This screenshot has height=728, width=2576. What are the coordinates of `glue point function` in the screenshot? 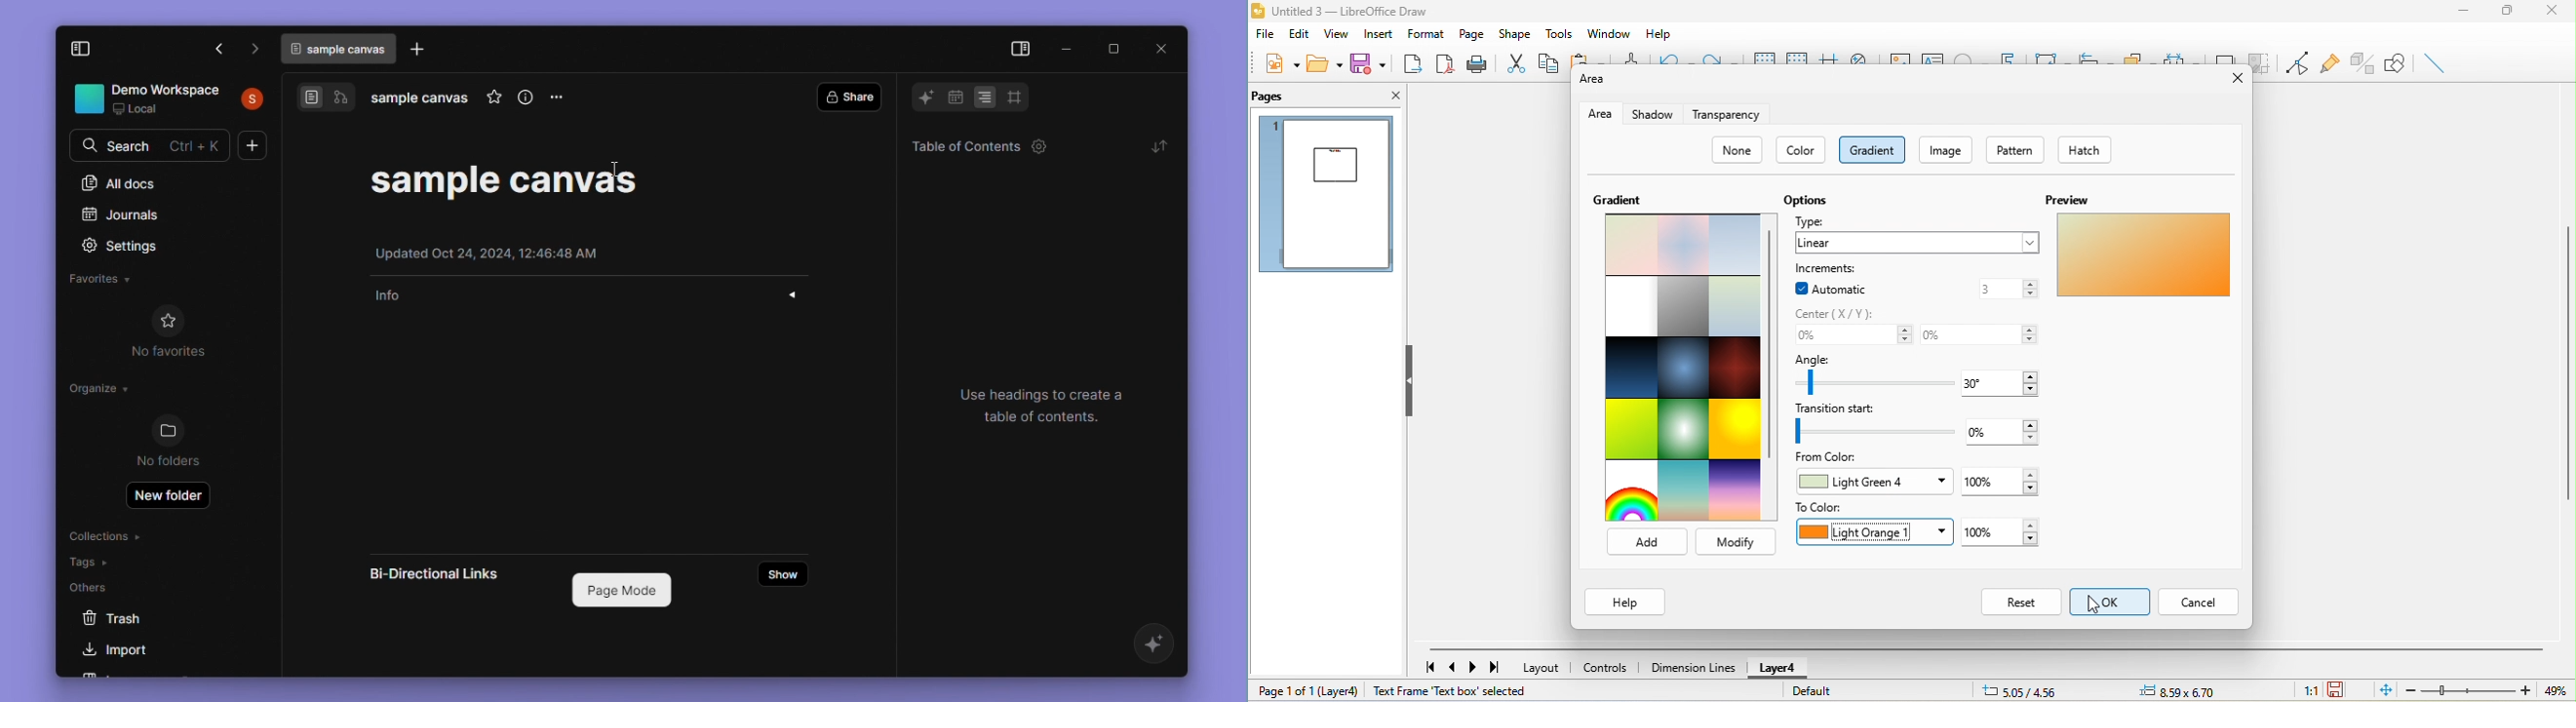 It's located at (2329, 61).